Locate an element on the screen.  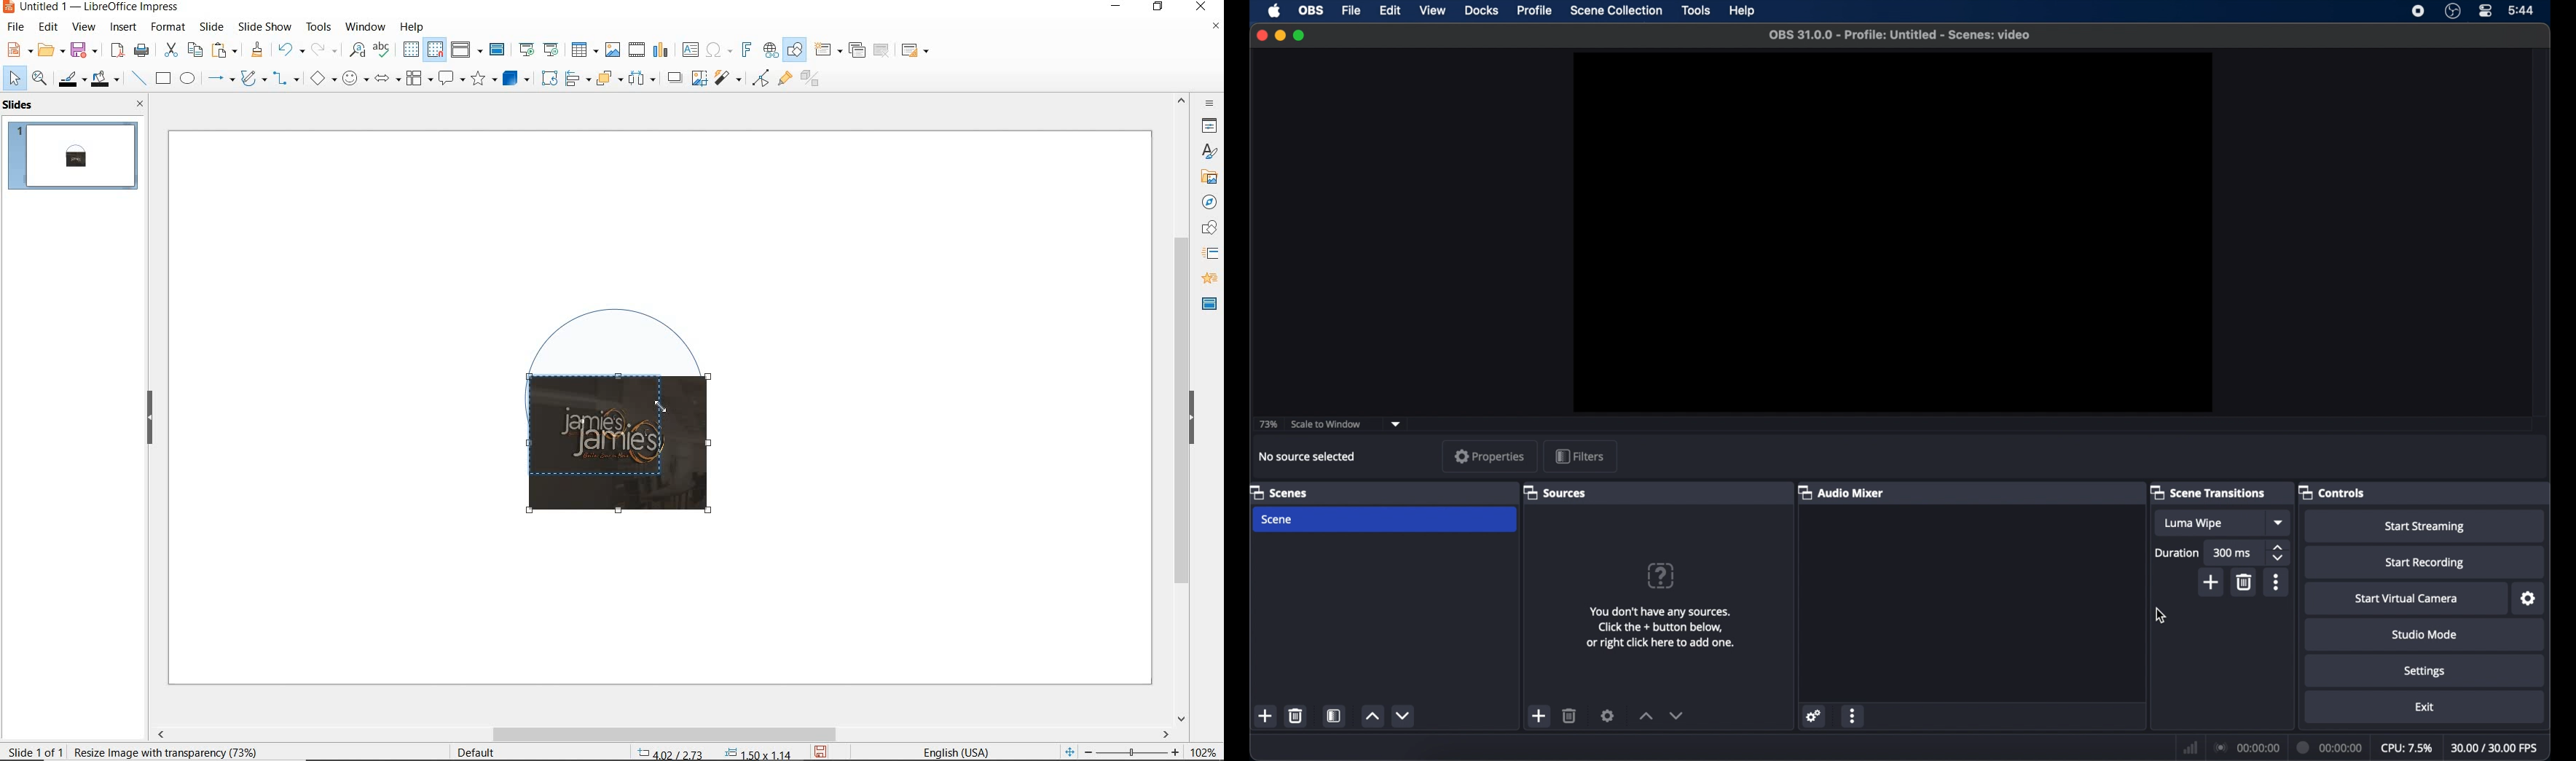
cpu is located at coordinates (2406, 748).